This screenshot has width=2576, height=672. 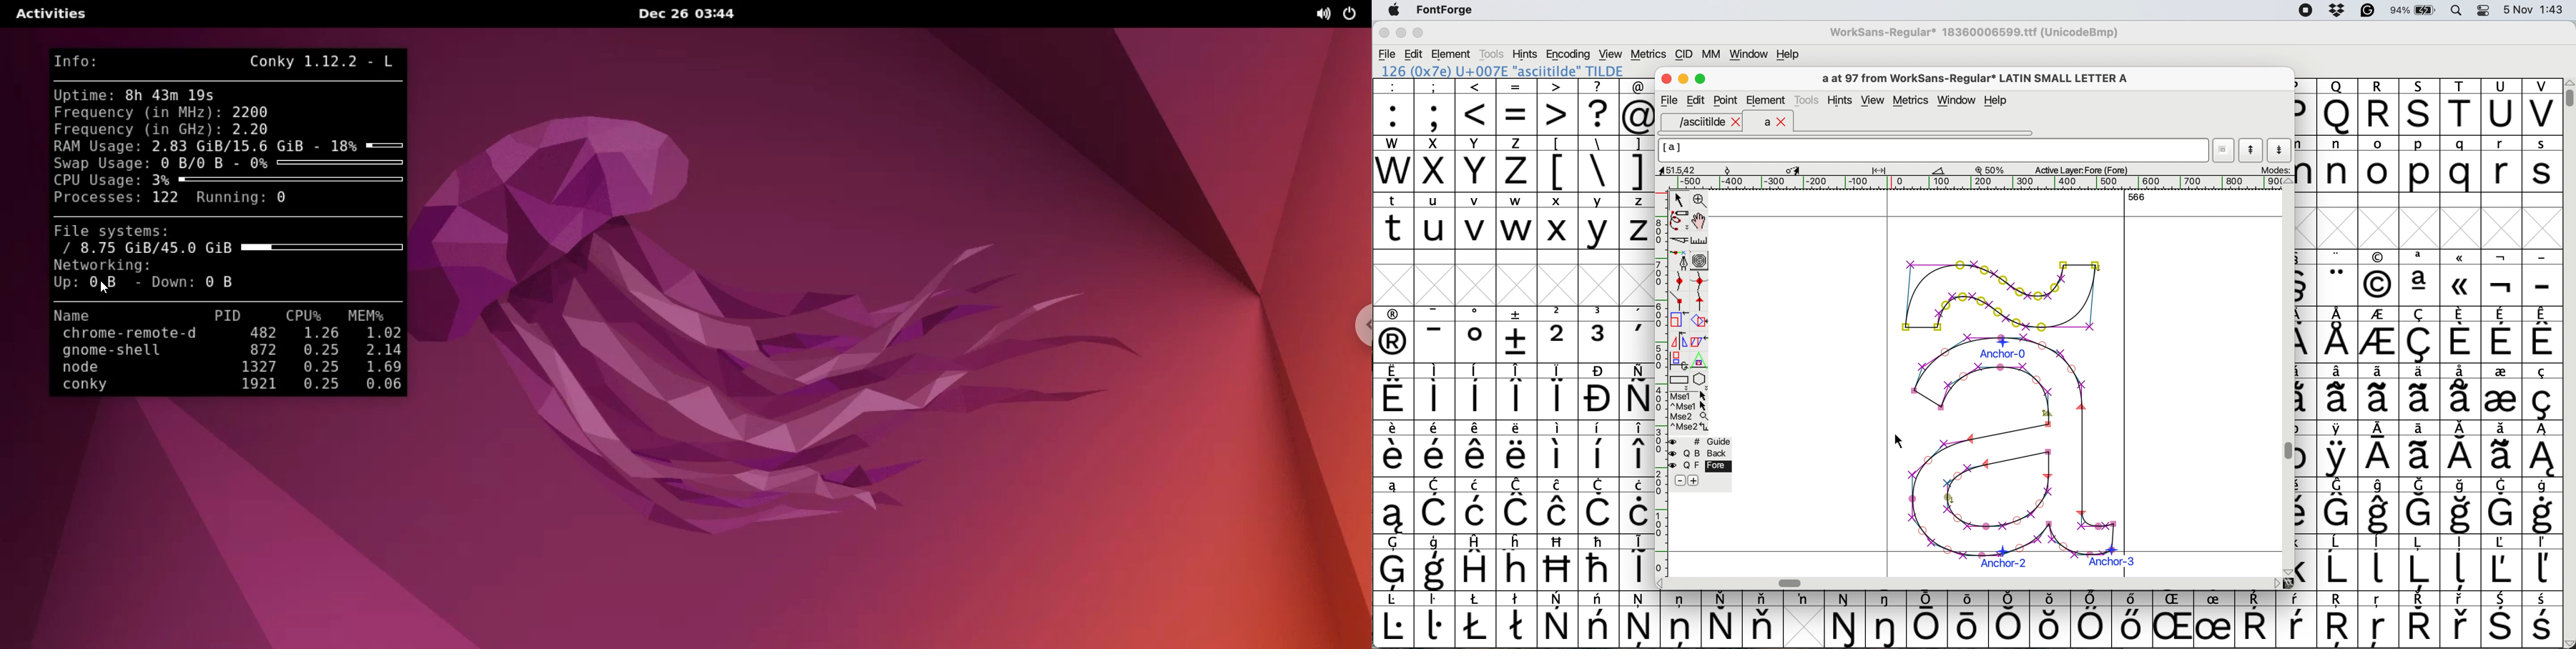 I want to click on symbol, so click(x=1637, y=561).